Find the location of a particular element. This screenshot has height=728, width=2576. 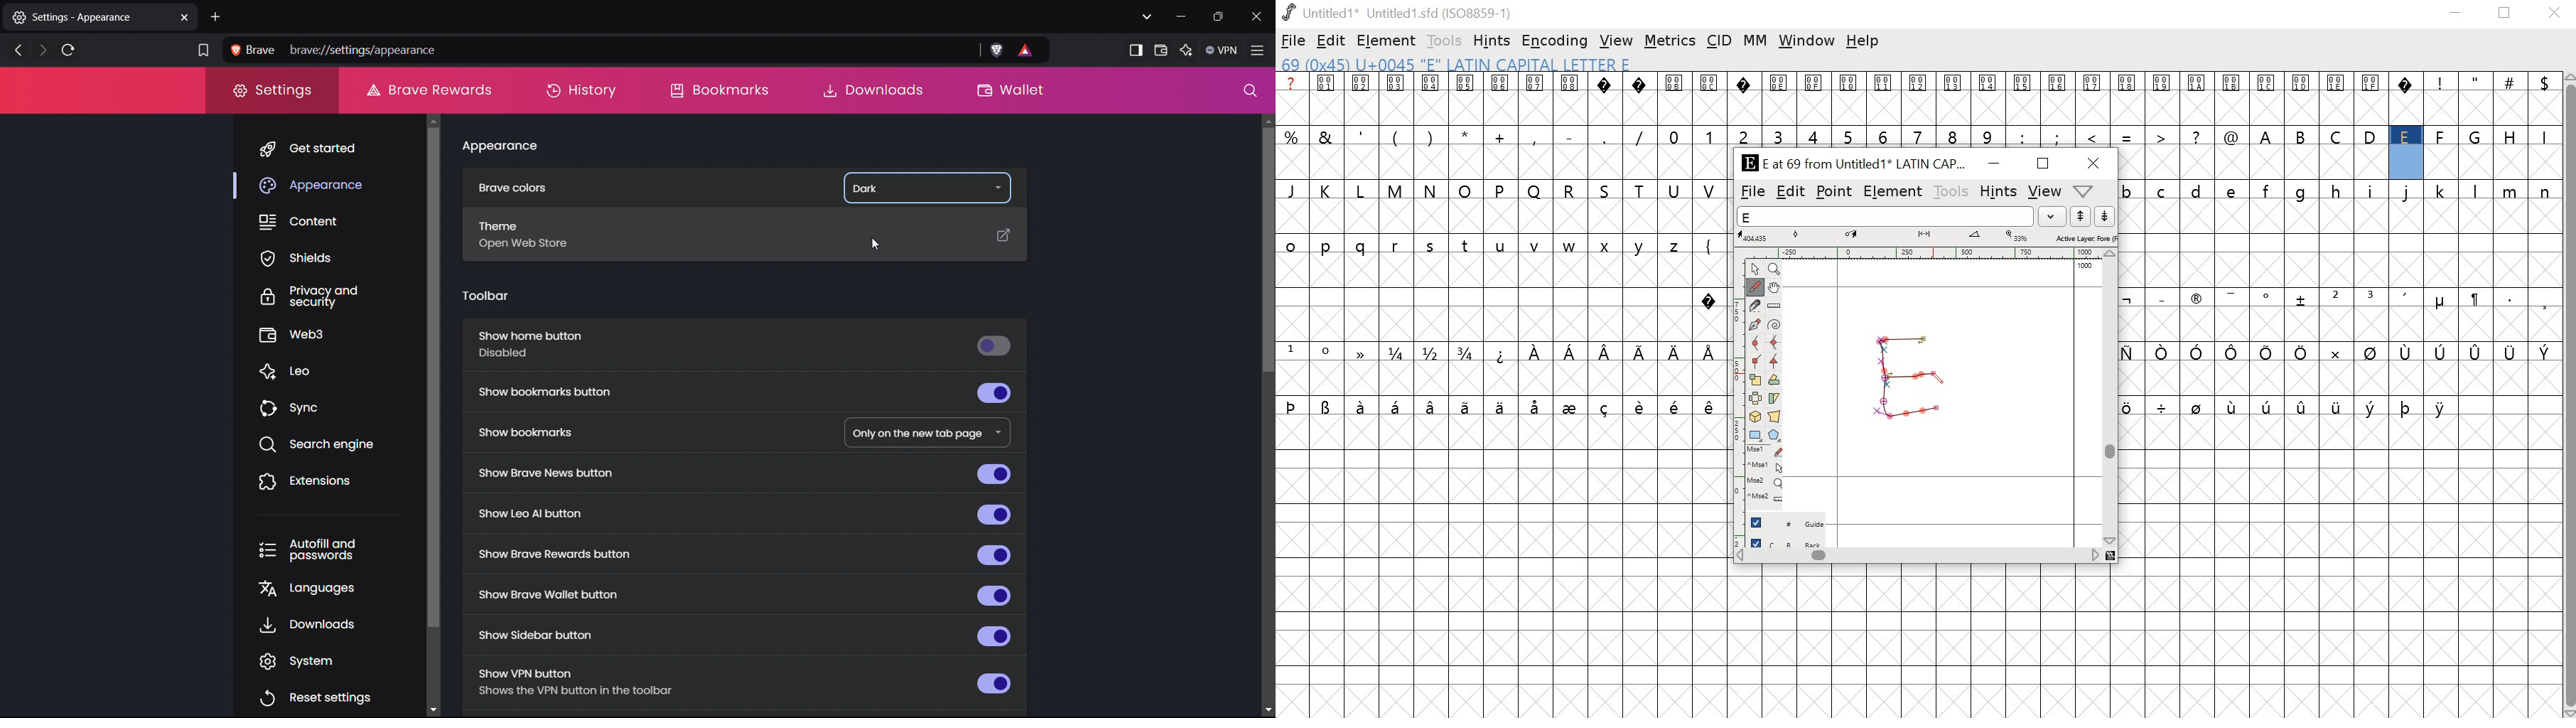

Knife is located at coordinates (1756, 306).